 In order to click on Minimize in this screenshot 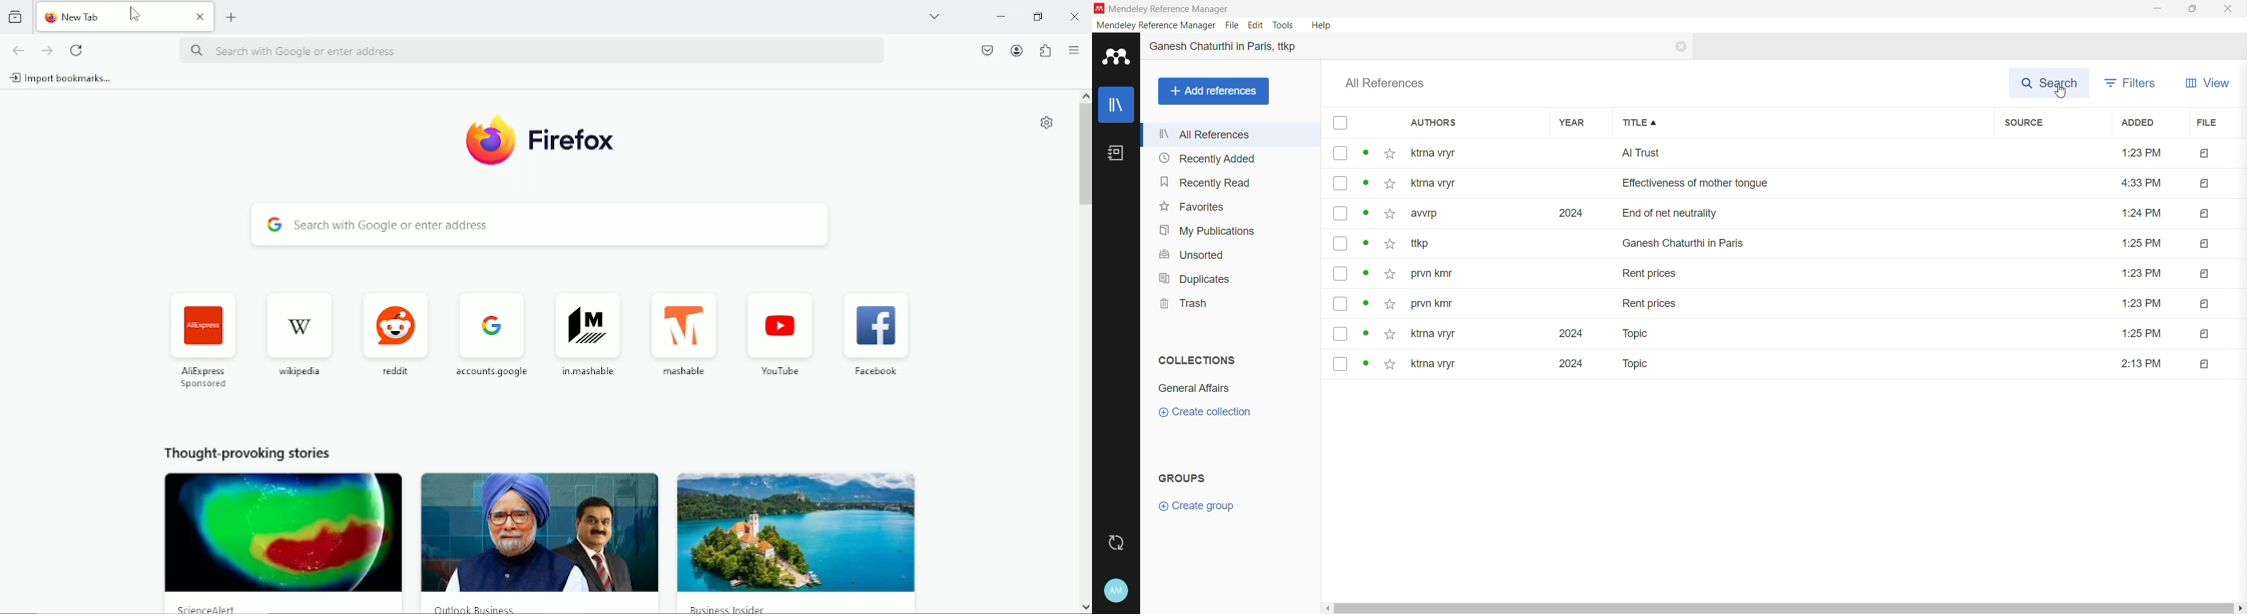, I will do `click(2155, 10)`.